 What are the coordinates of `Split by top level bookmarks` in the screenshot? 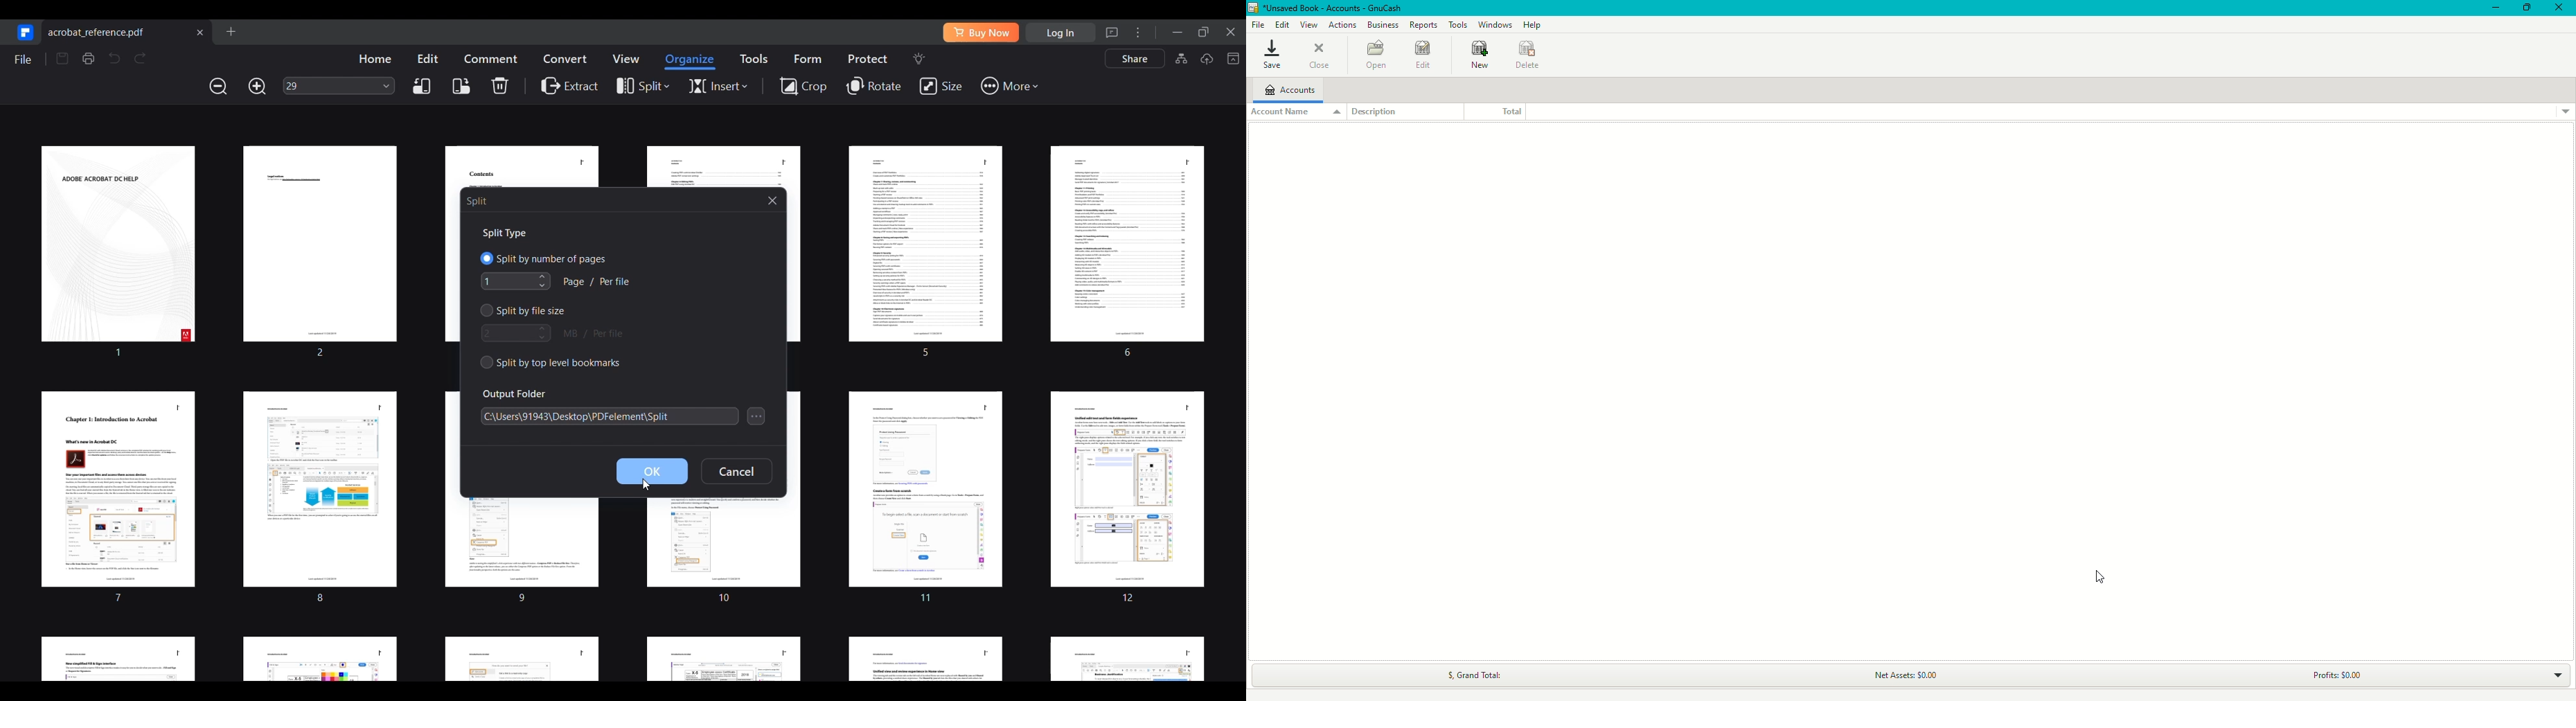 It's located at (550, 363).